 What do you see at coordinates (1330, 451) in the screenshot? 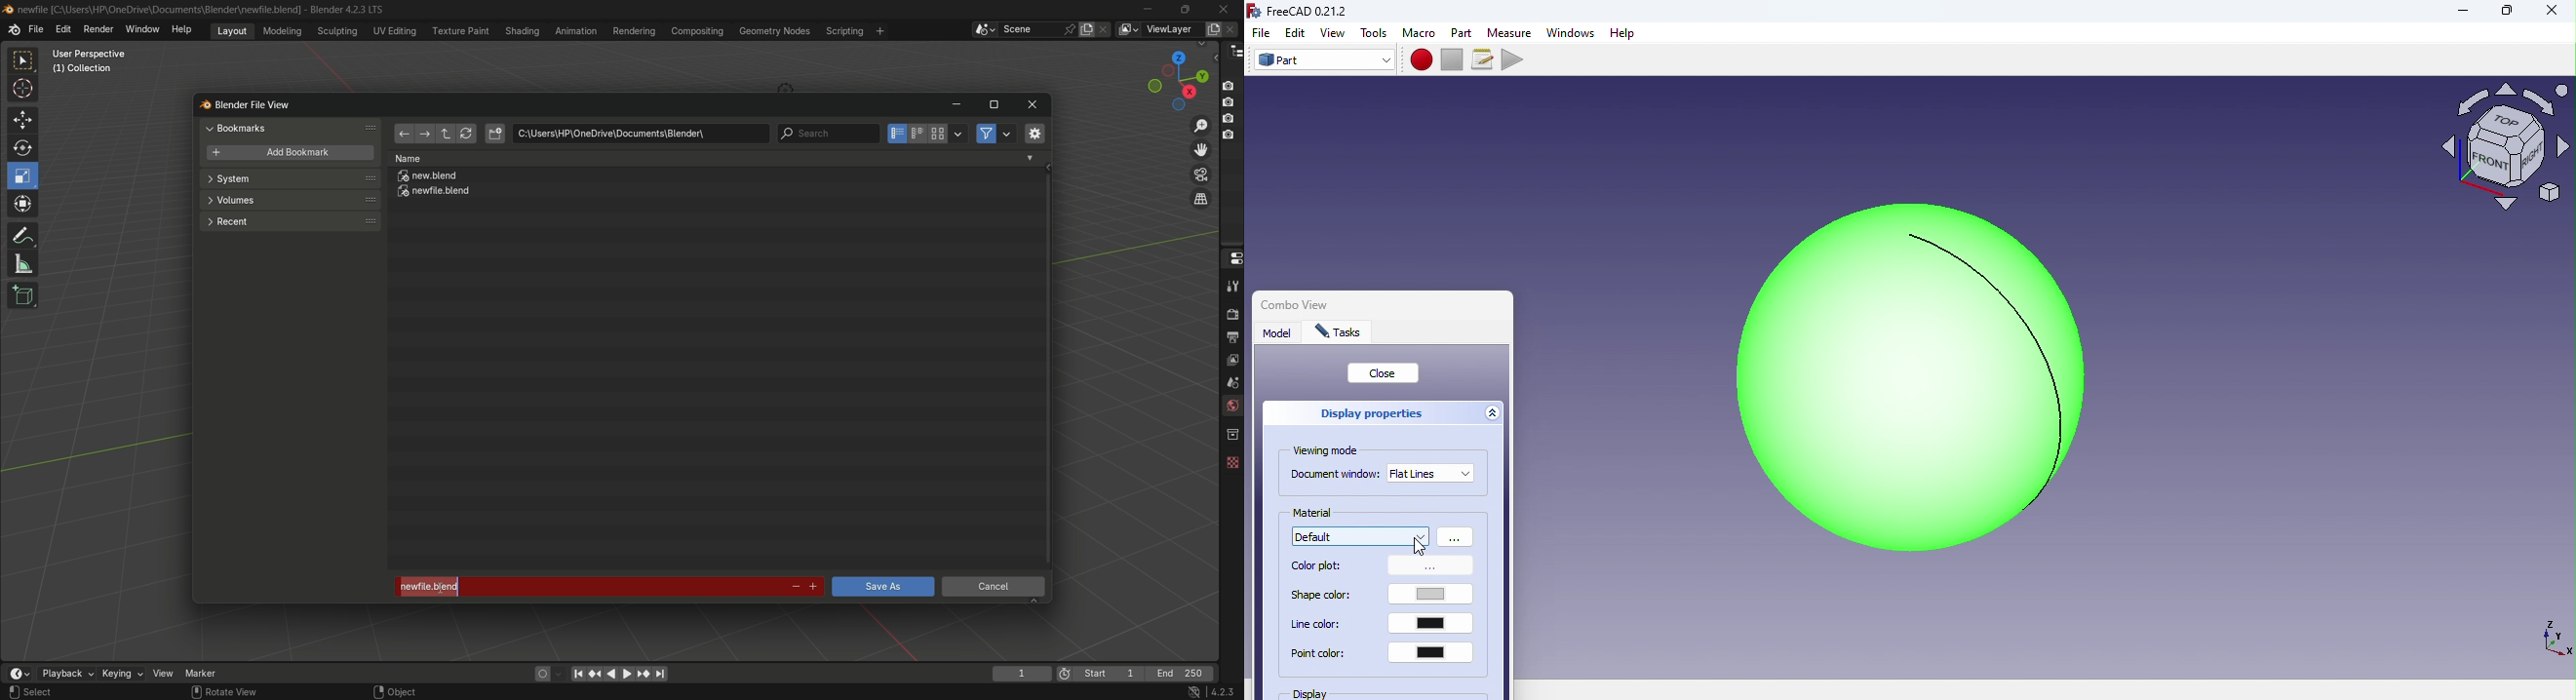
I see `Viewing mode` at bounding box center [1330, 451].